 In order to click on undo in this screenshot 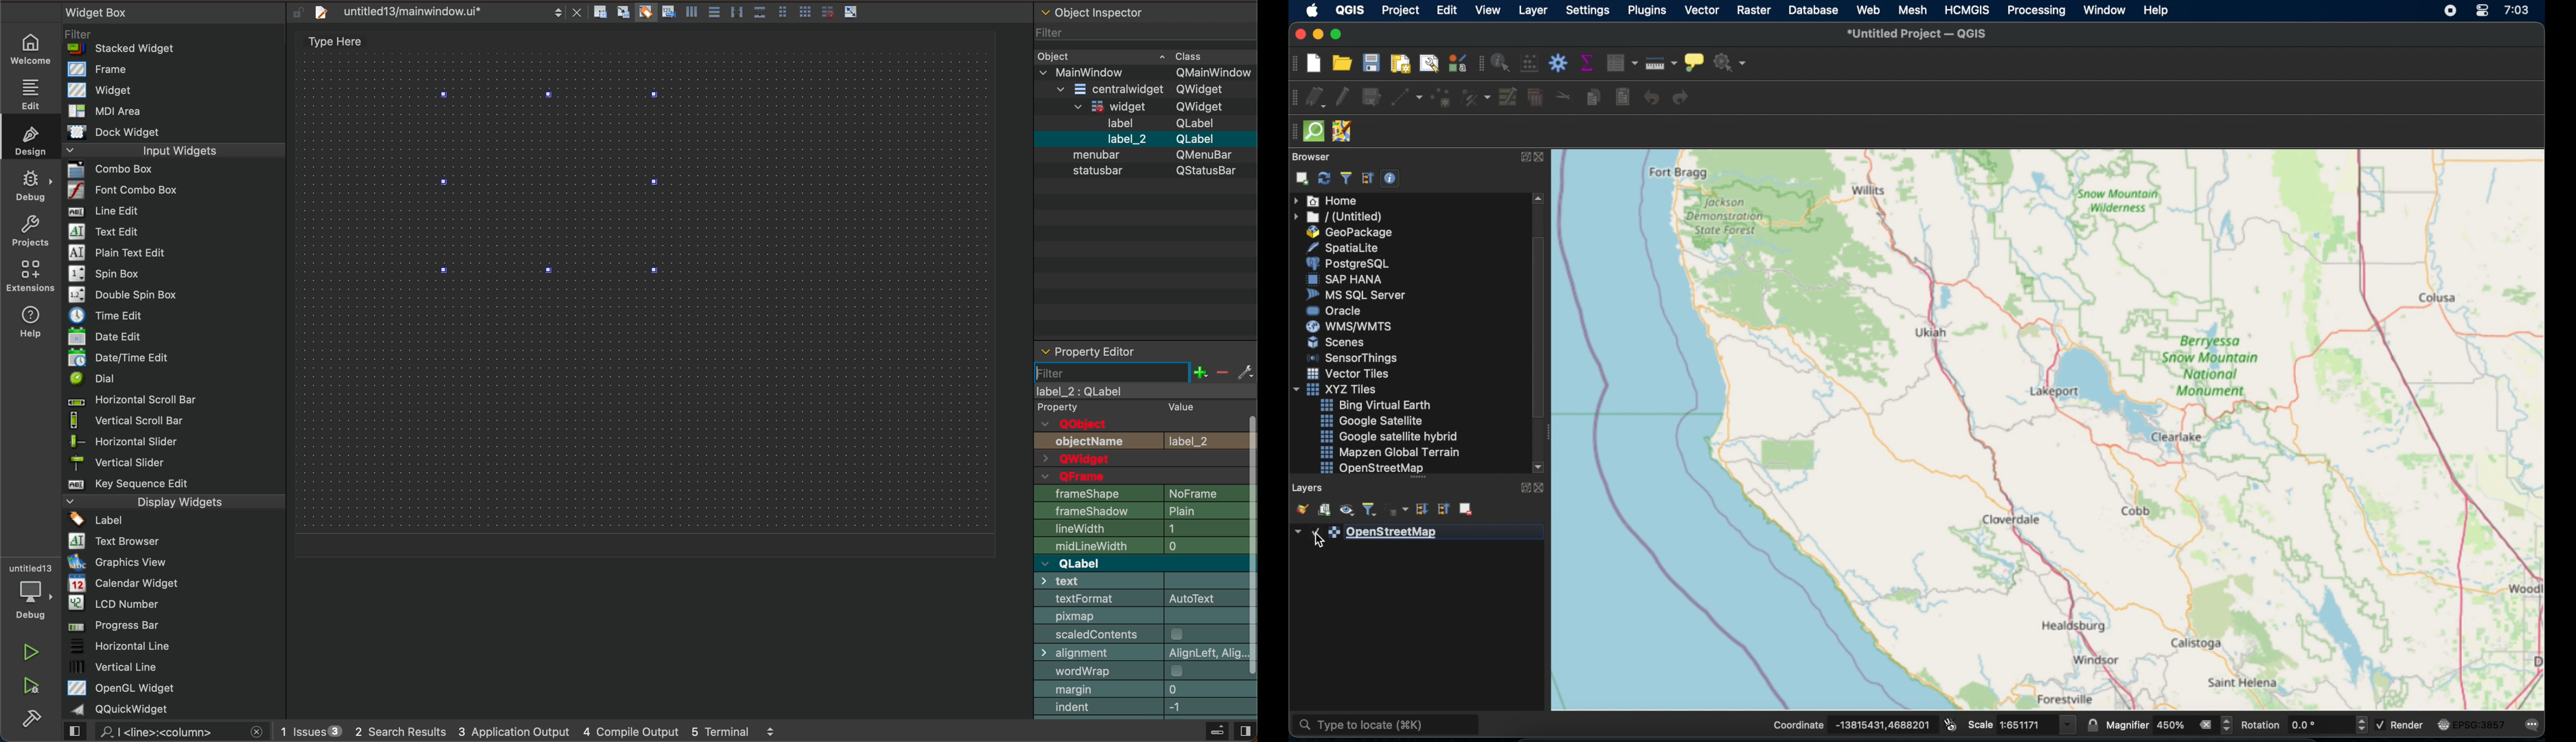, I will do `click(1651, 98)`.